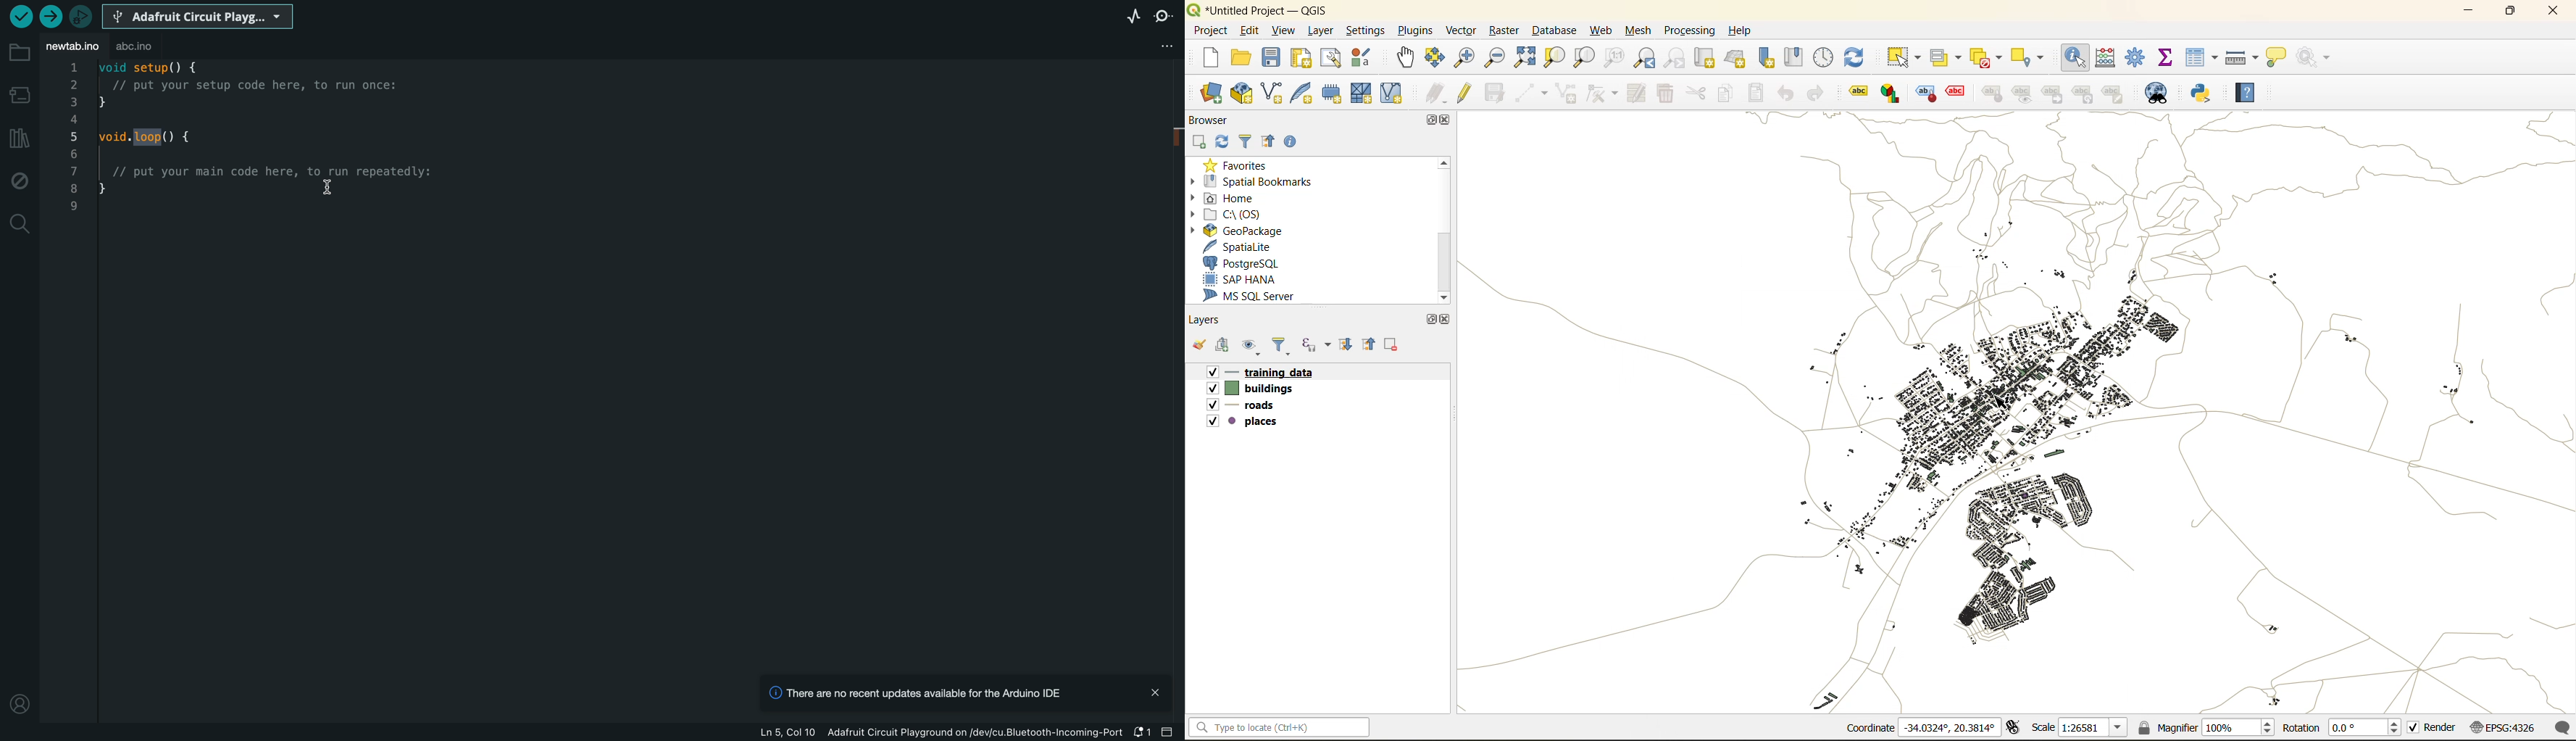  I want to click on raster, so click(1504, 31).